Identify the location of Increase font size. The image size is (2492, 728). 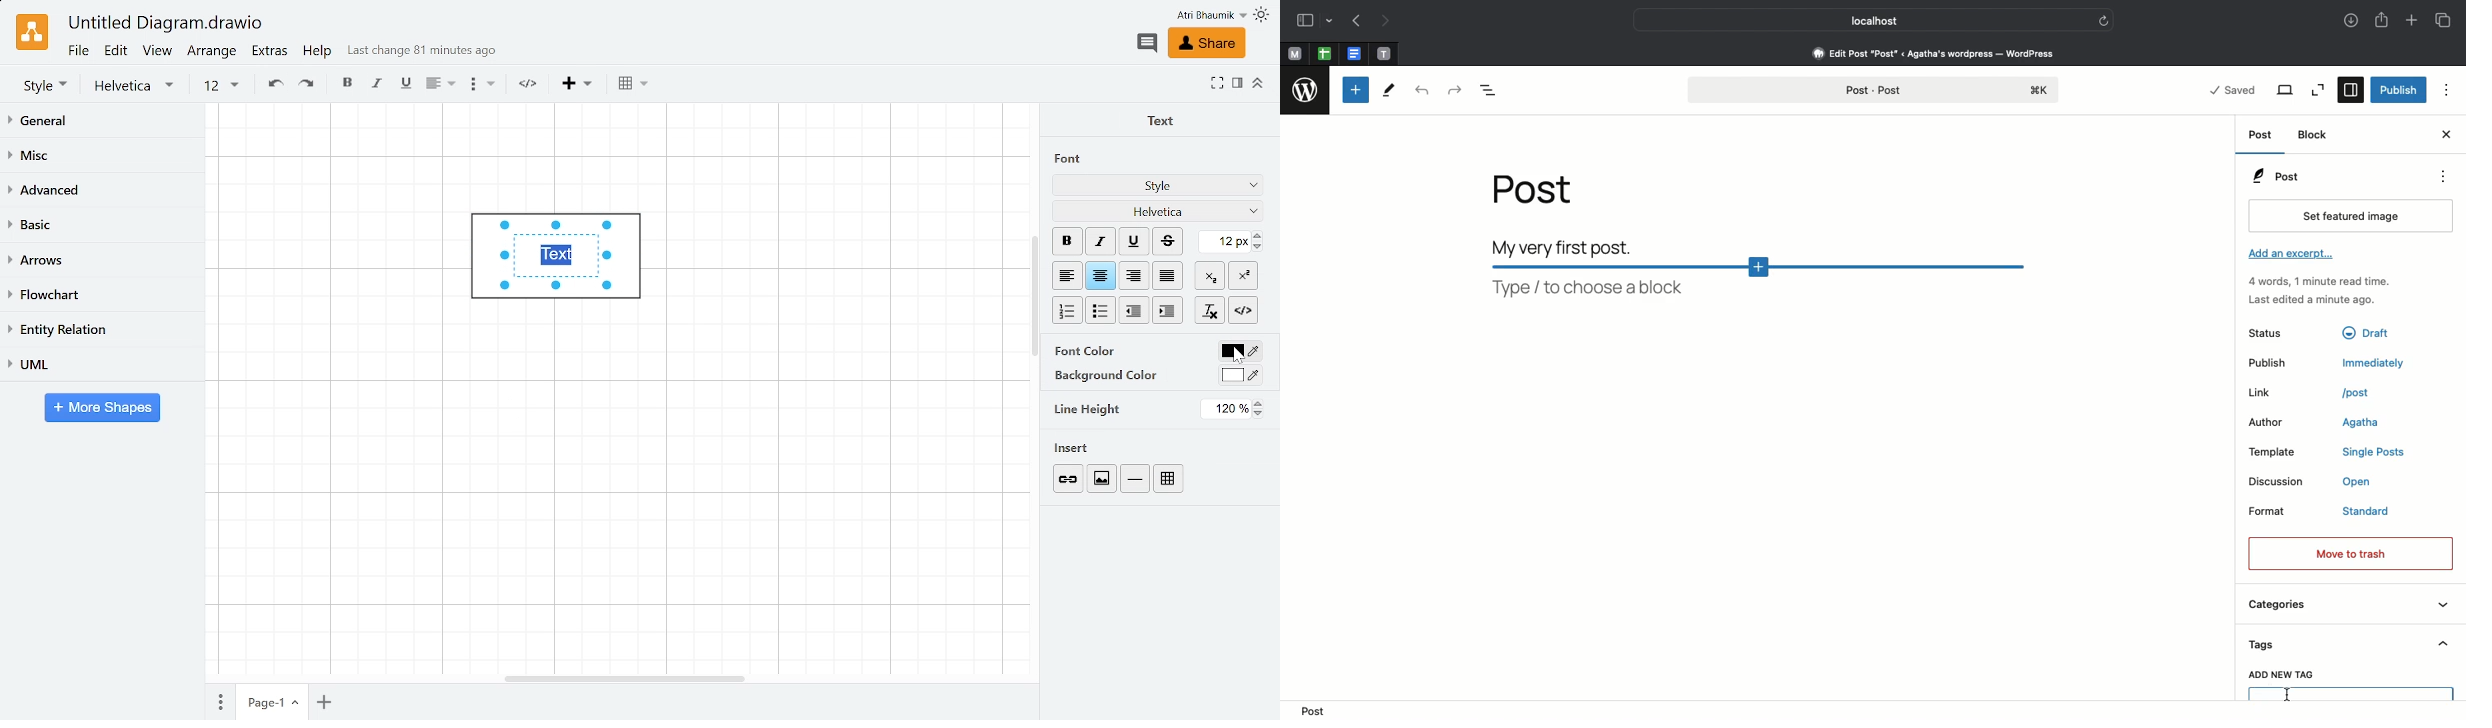
(1259, 235).